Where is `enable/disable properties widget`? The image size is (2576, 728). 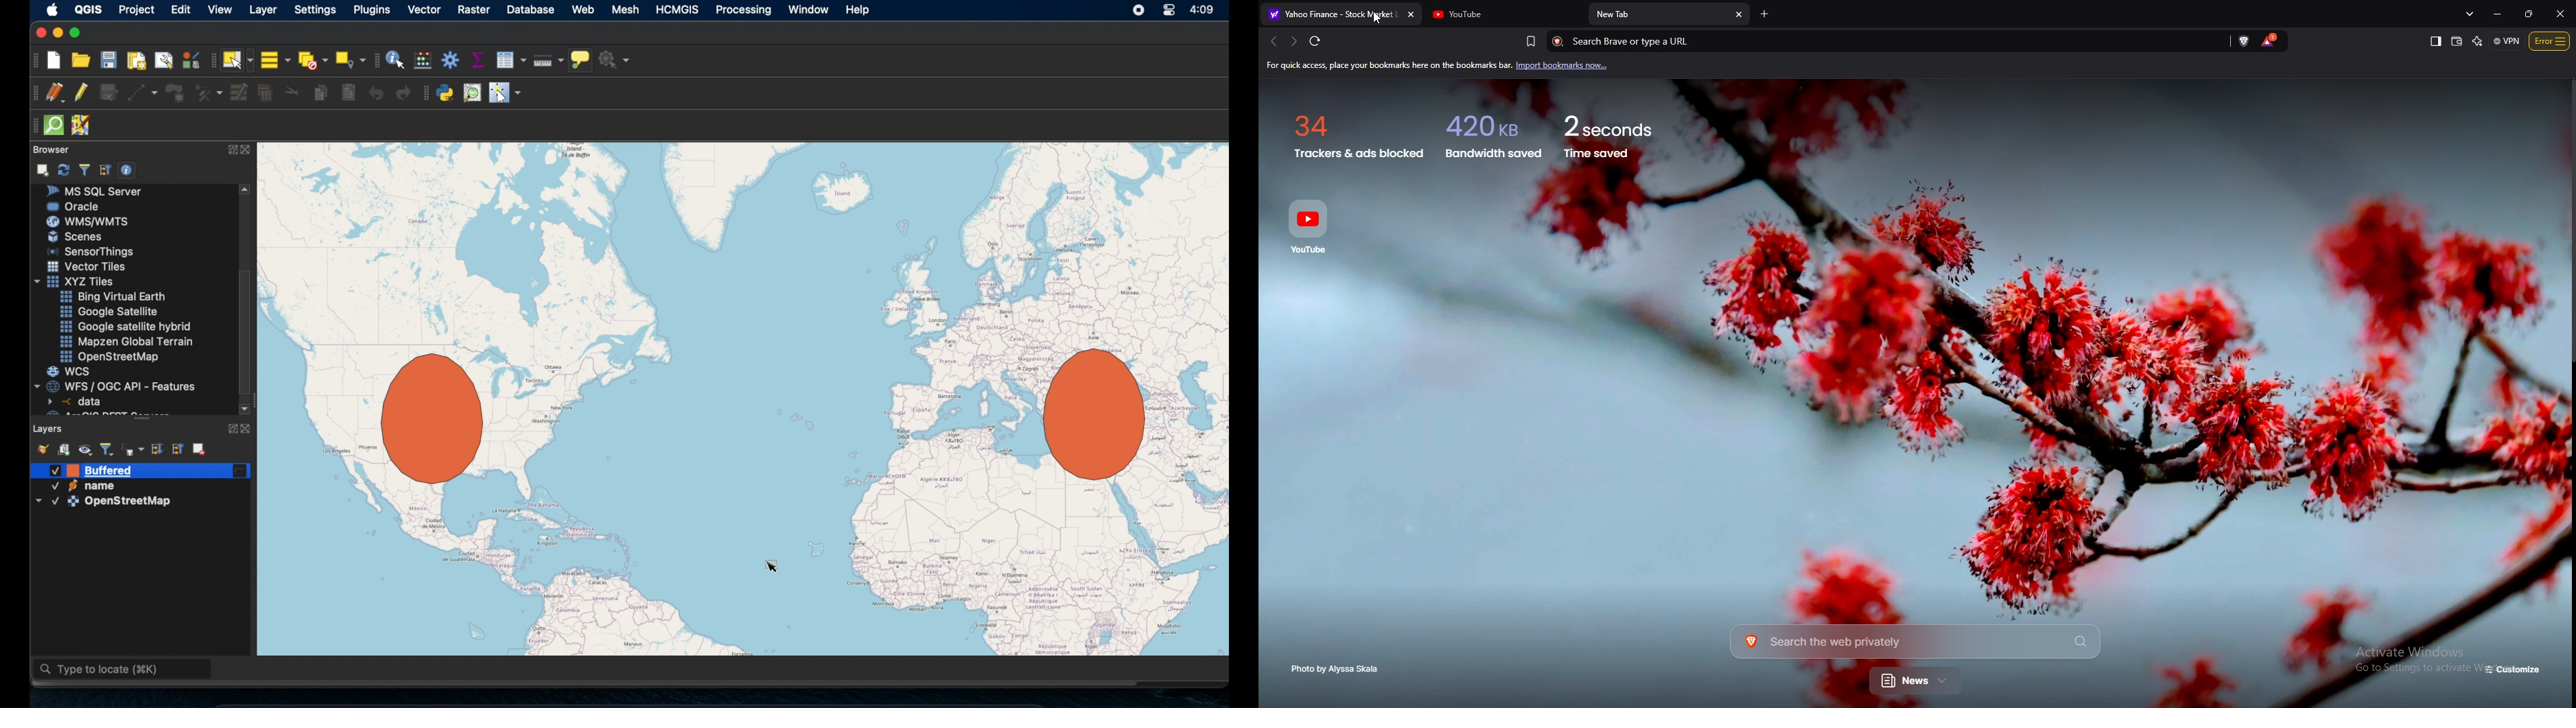
enable/disable properties widget is located at coordinates (129, 170).